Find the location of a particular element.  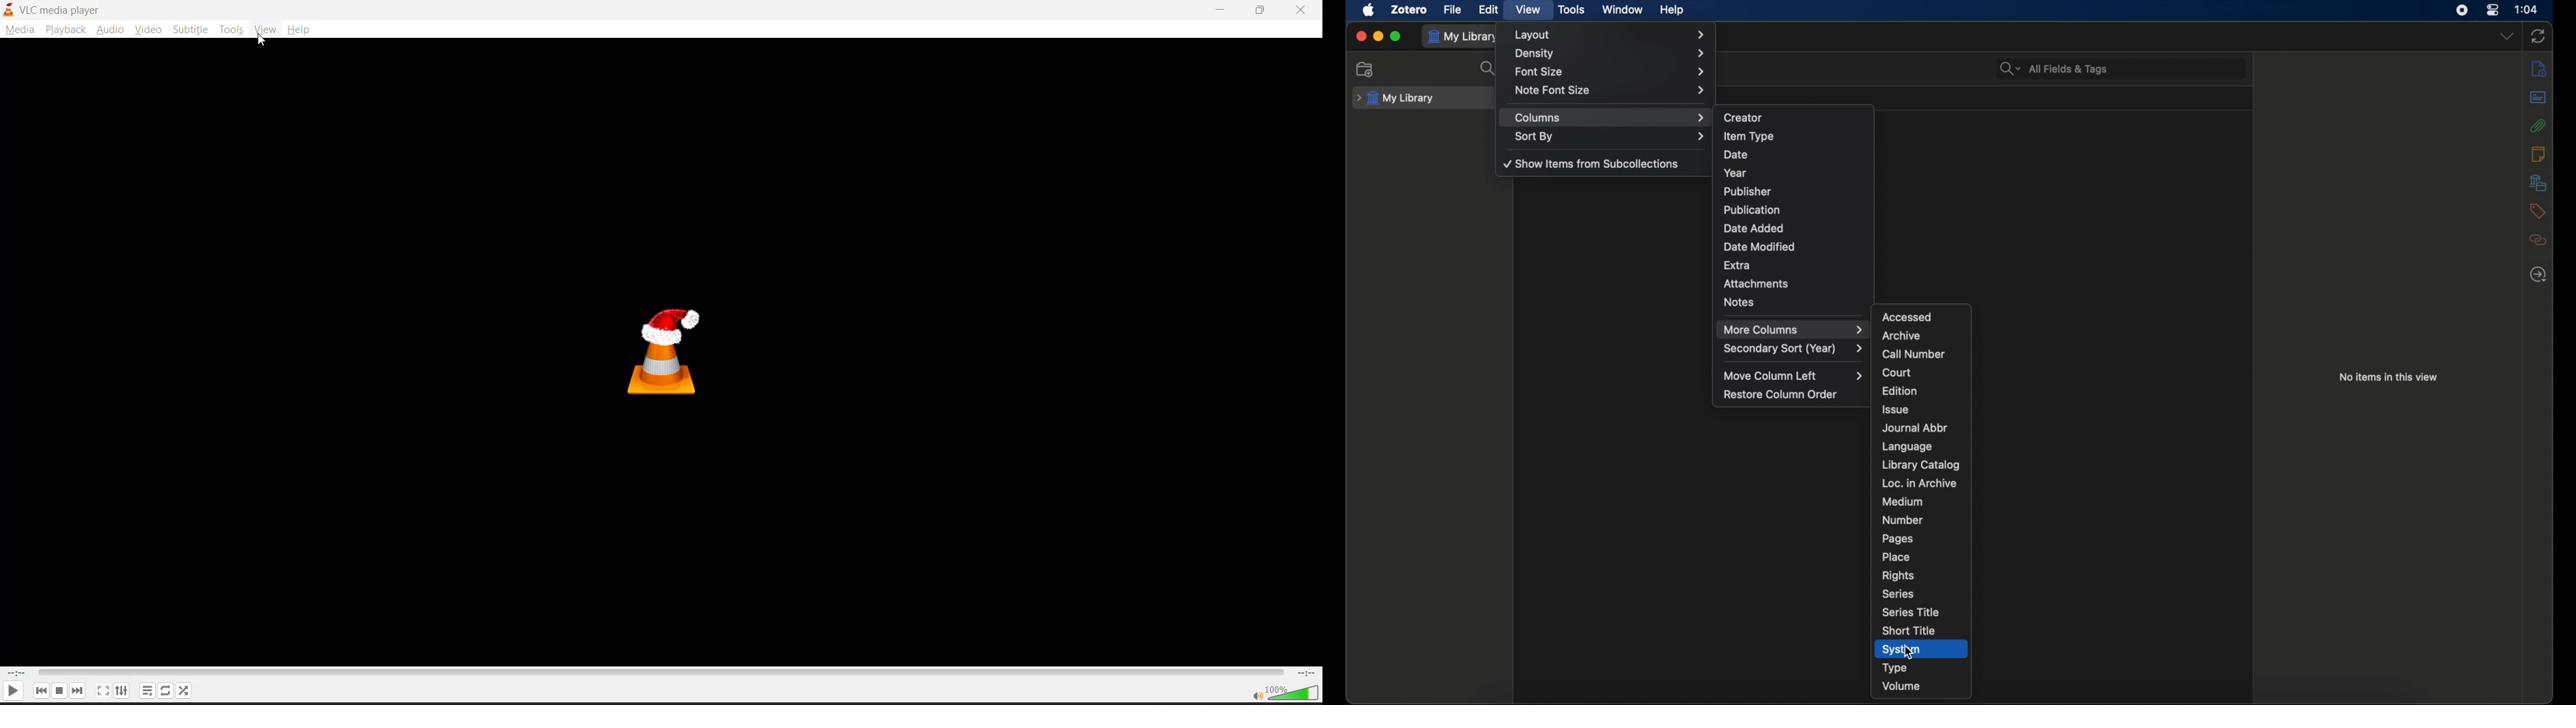

no items in this view is located at coordinates (2389, 376).